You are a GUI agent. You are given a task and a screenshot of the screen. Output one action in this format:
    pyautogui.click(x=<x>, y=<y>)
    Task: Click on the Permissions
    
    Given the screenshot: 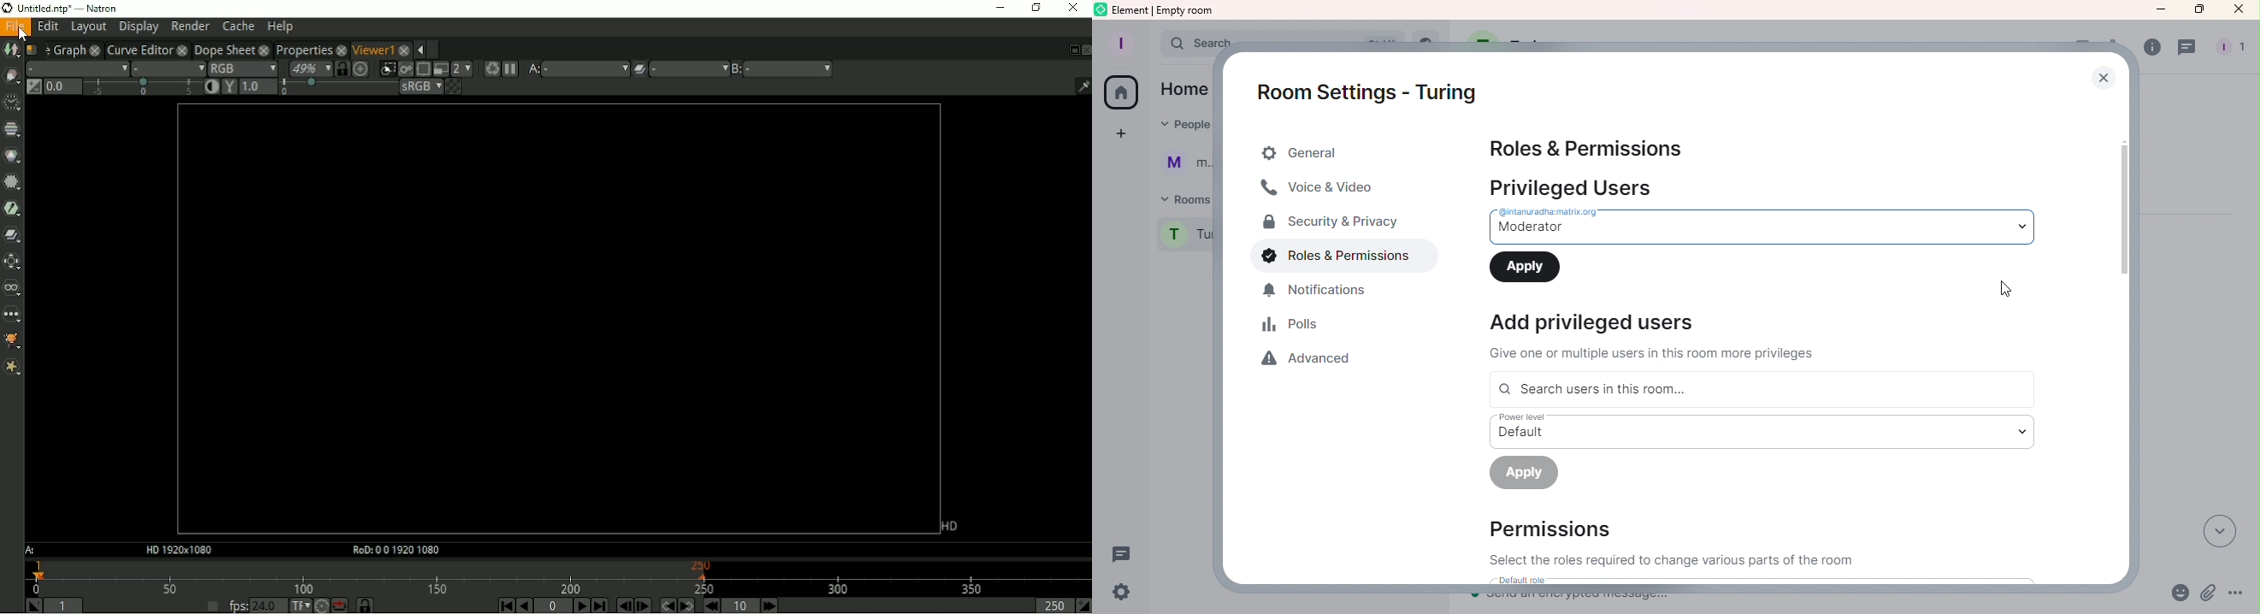 What is the action you would take?
    pyautogui.click(x=1679, y=546)
    